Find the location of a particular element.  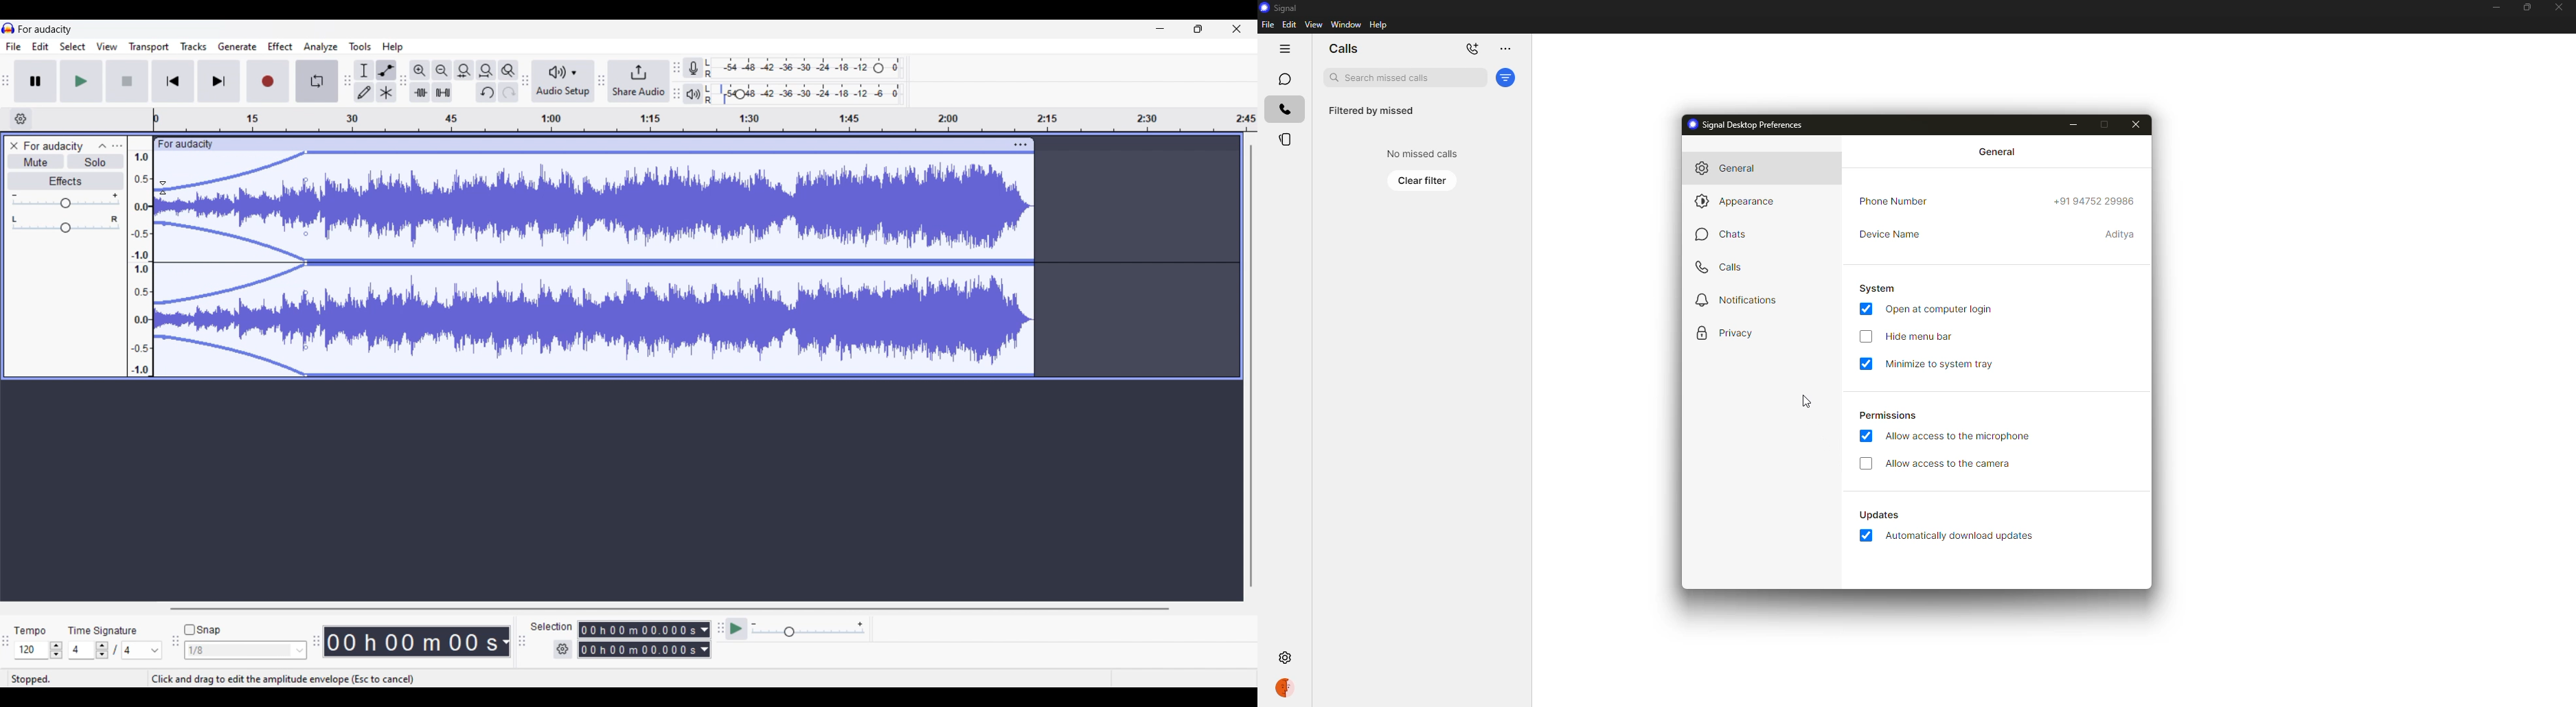

signal is located at coordinates (1280, 7).